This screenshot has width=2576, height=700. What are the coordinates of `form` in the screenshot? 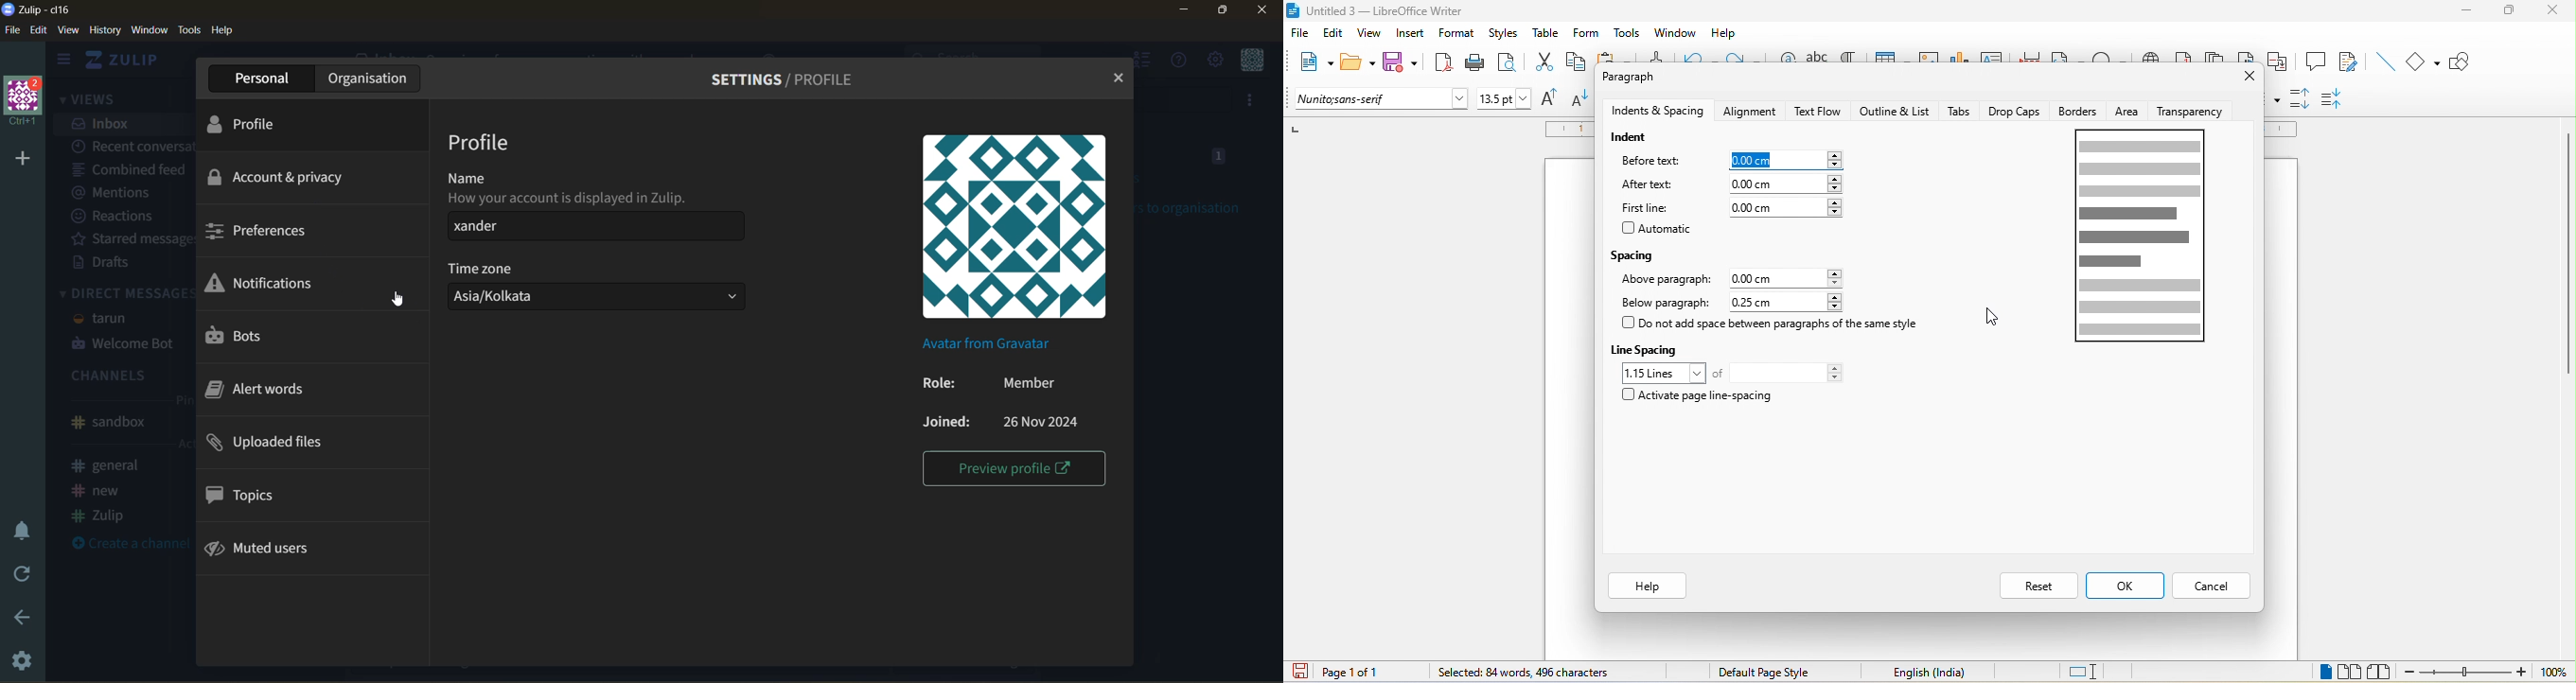 It's located at (1585, 32).